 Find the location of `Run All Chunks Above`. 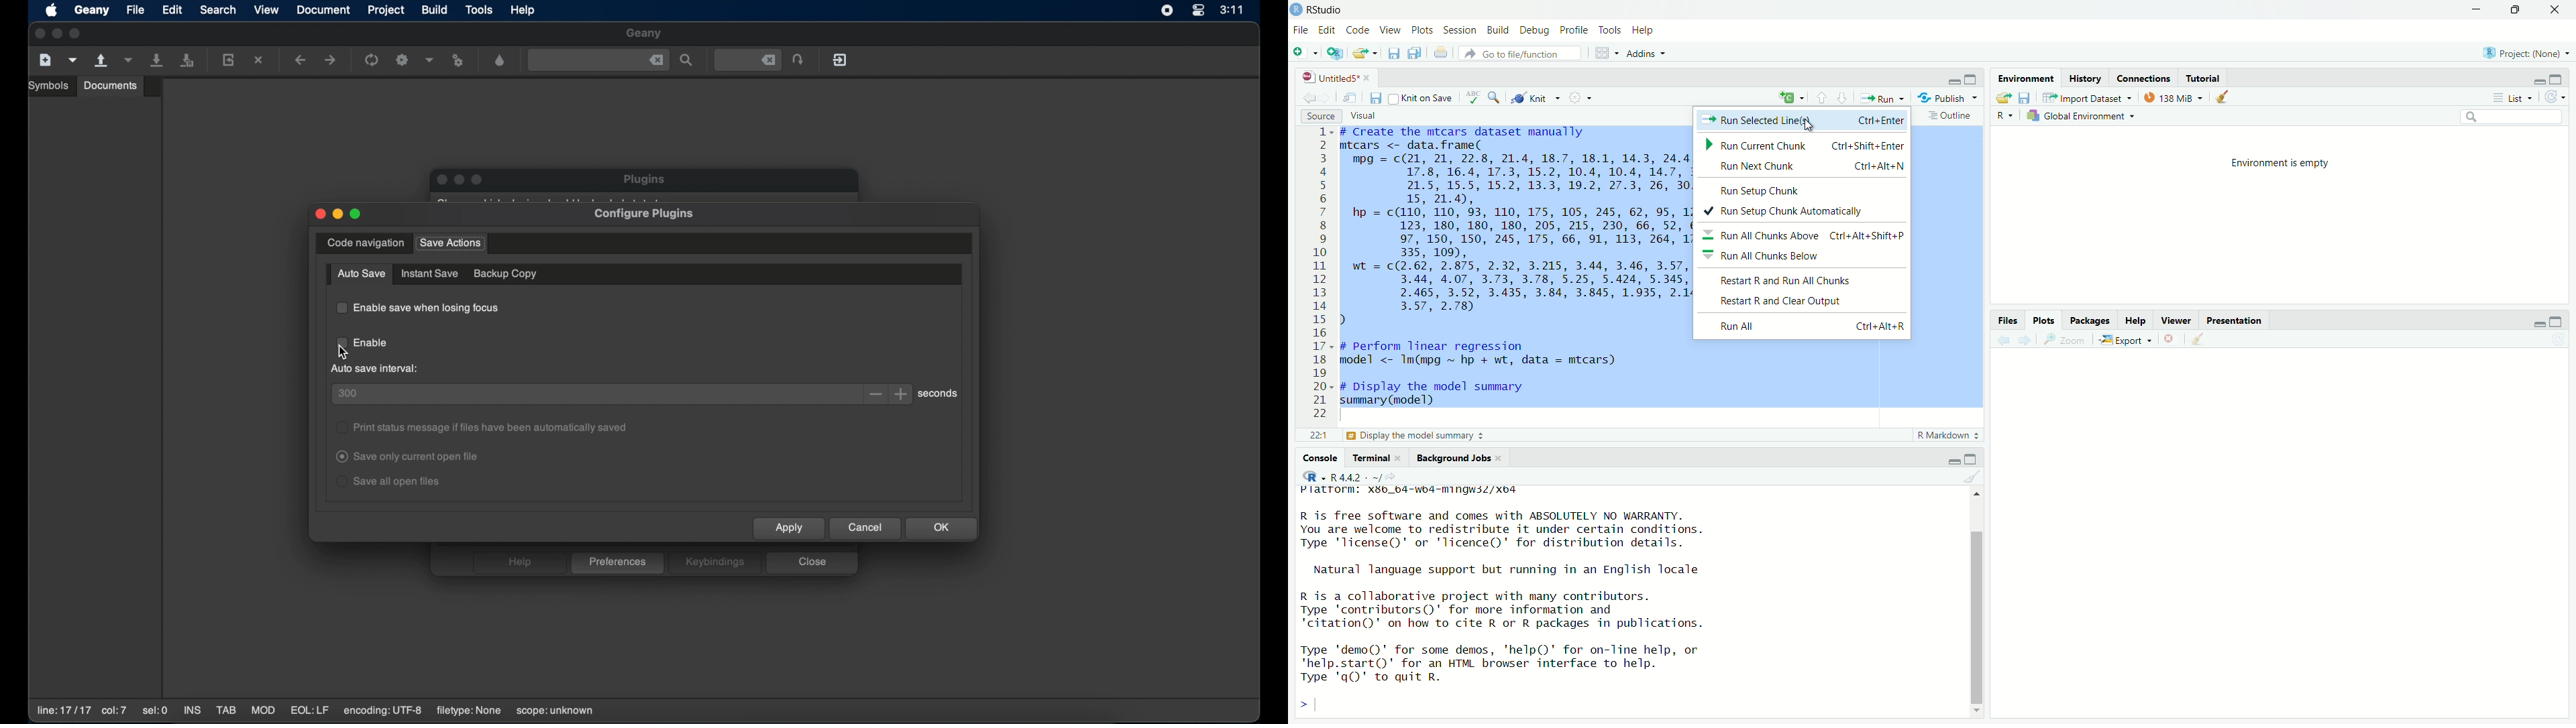

Run All Chunks Above is located at coordinates (1764, 237).